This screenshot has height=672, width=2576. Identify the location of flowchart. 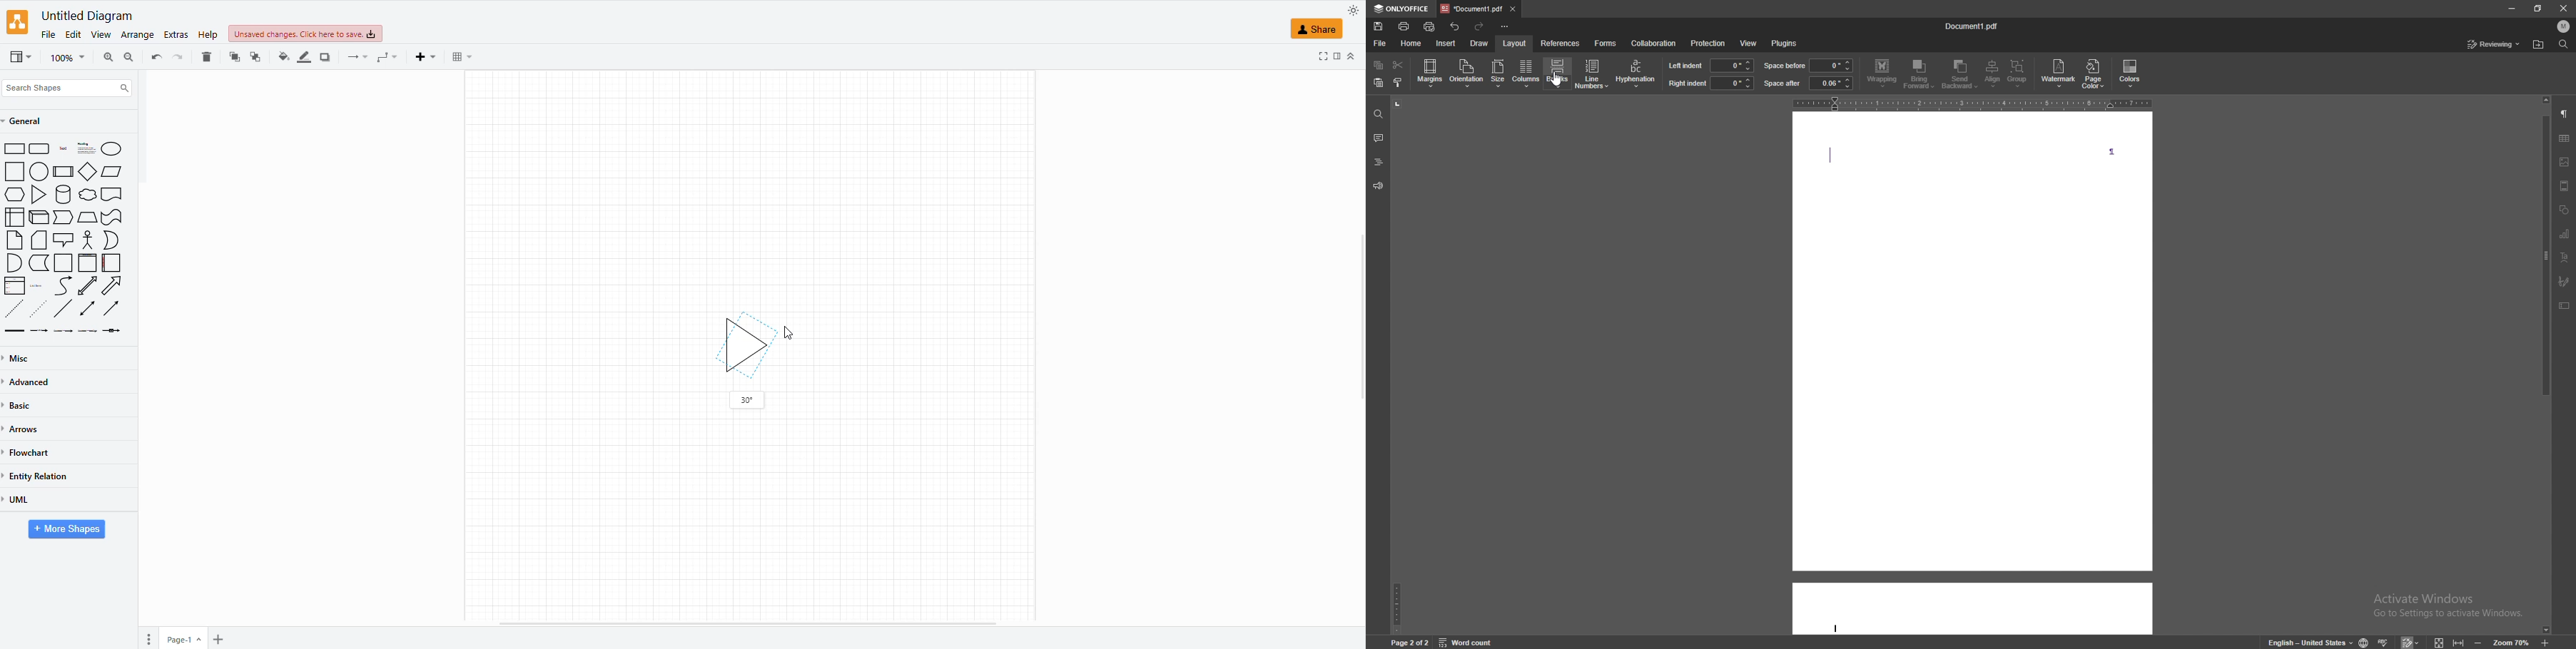
(34, 449).